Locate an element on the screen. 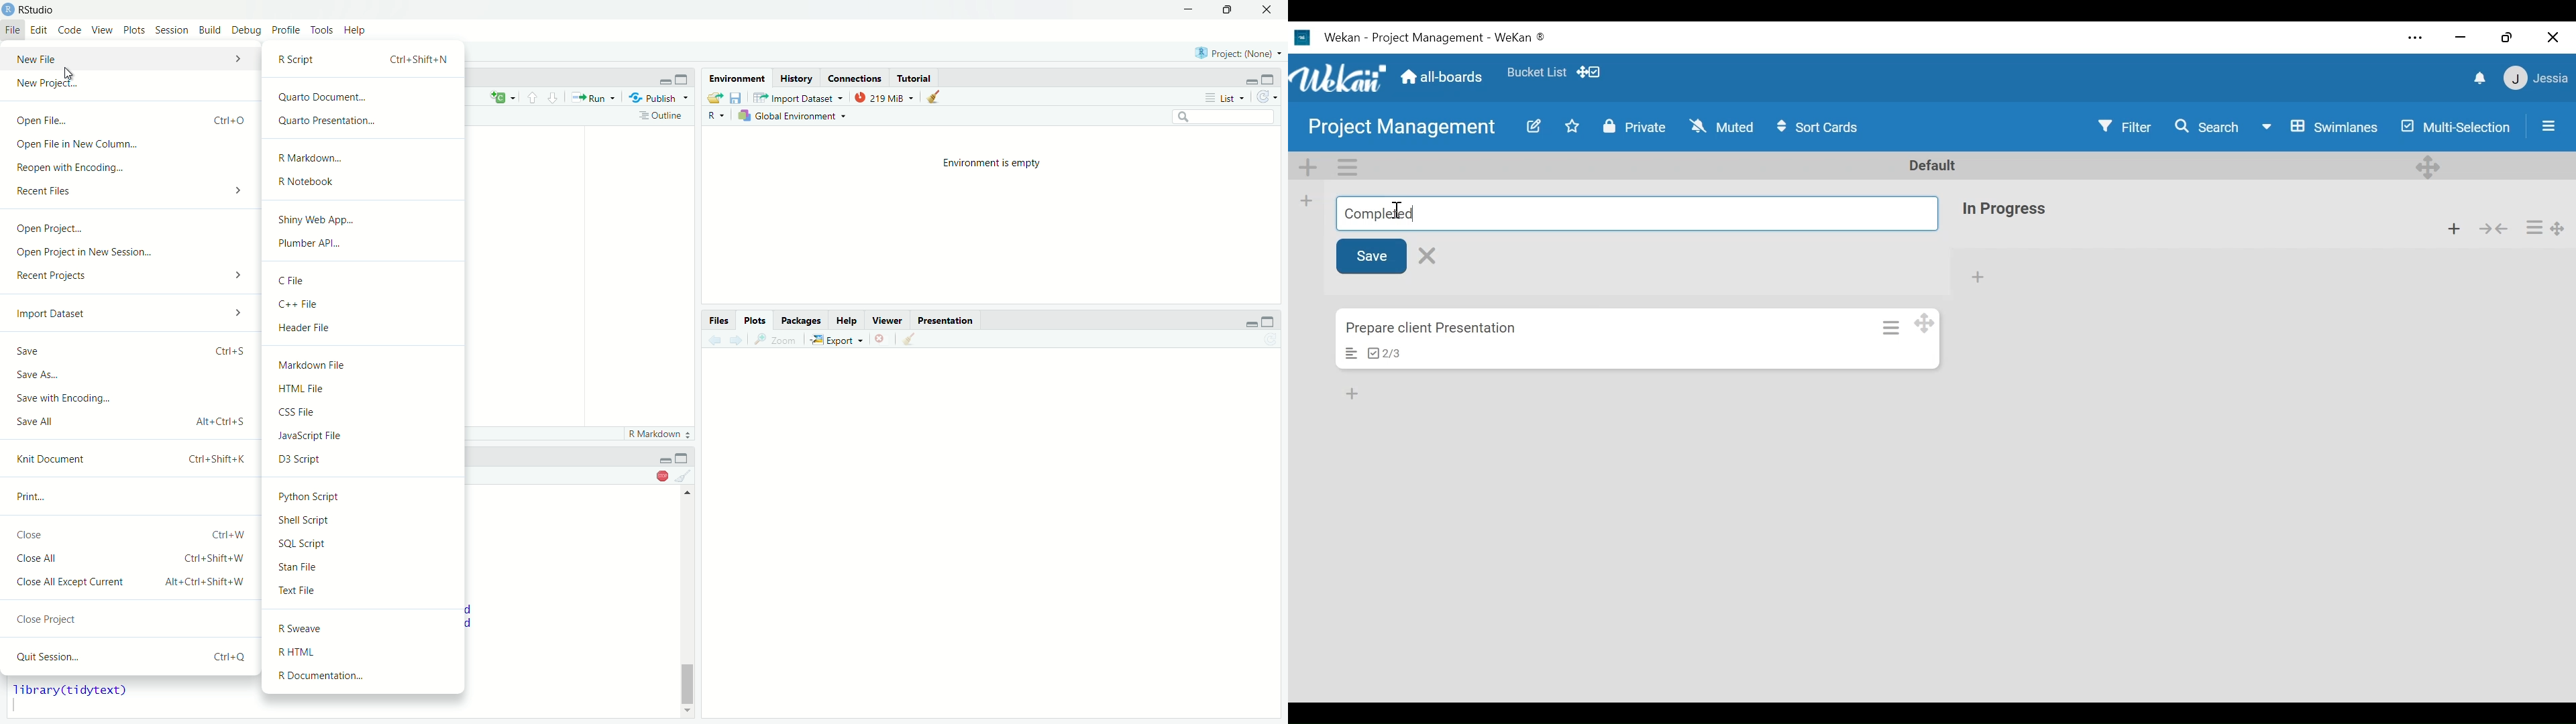  Markdown File is located at coordinates (366, 363).